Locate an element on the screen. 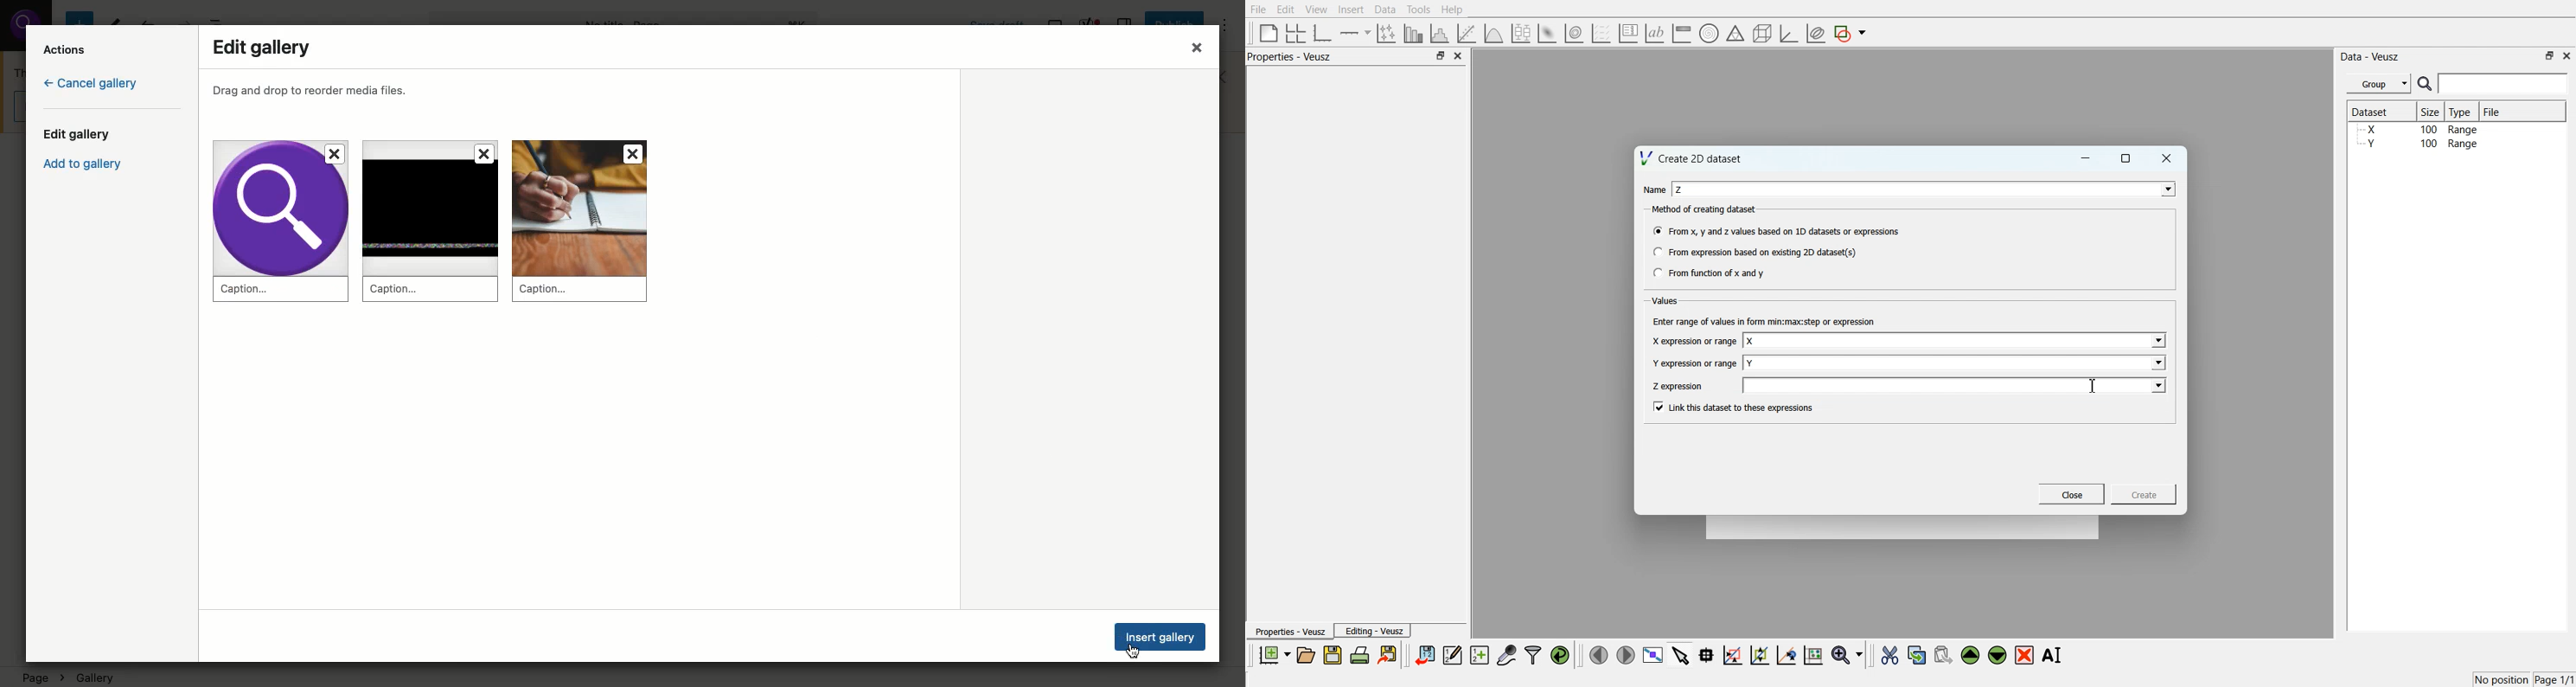  Close is located at coordinates (1185, 45).